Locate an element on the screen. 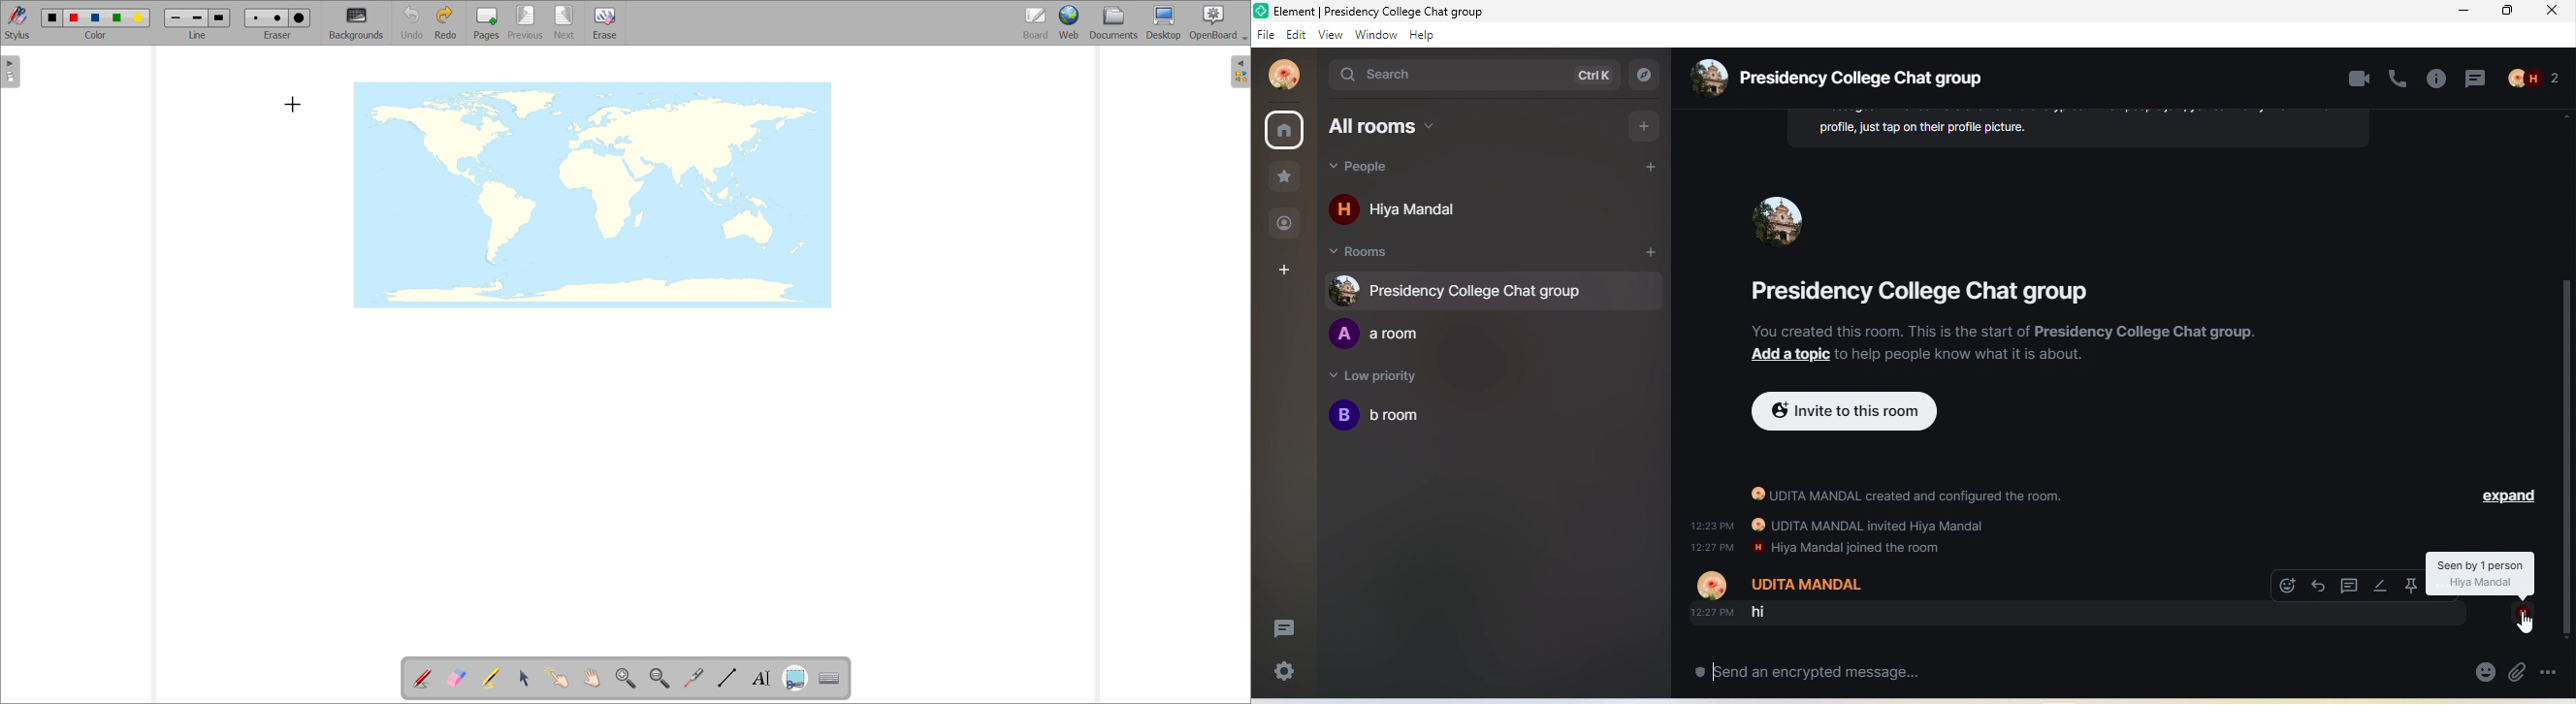  reply is located at coordinates (2319, 586).